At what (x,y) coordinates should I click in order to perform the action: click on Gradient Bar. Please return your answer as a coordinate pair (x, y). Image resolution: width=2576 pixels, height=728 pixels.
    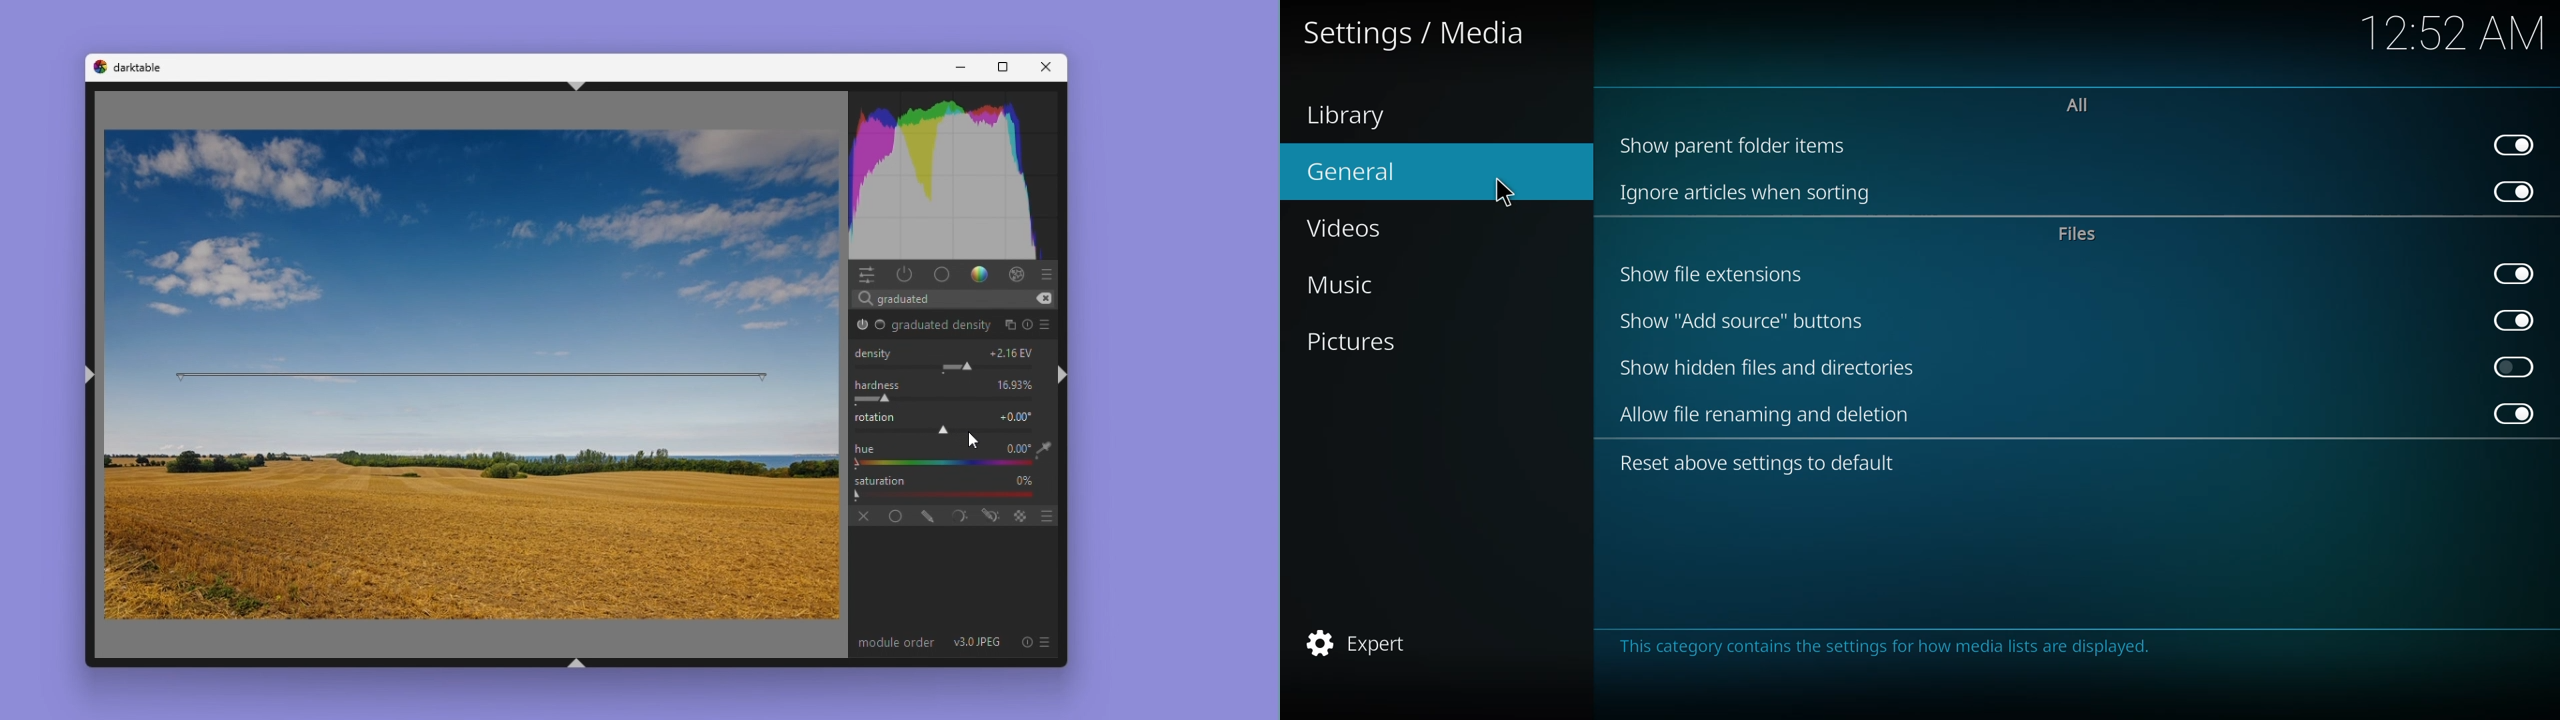
    Looking at the image, I should click on (940, 495).